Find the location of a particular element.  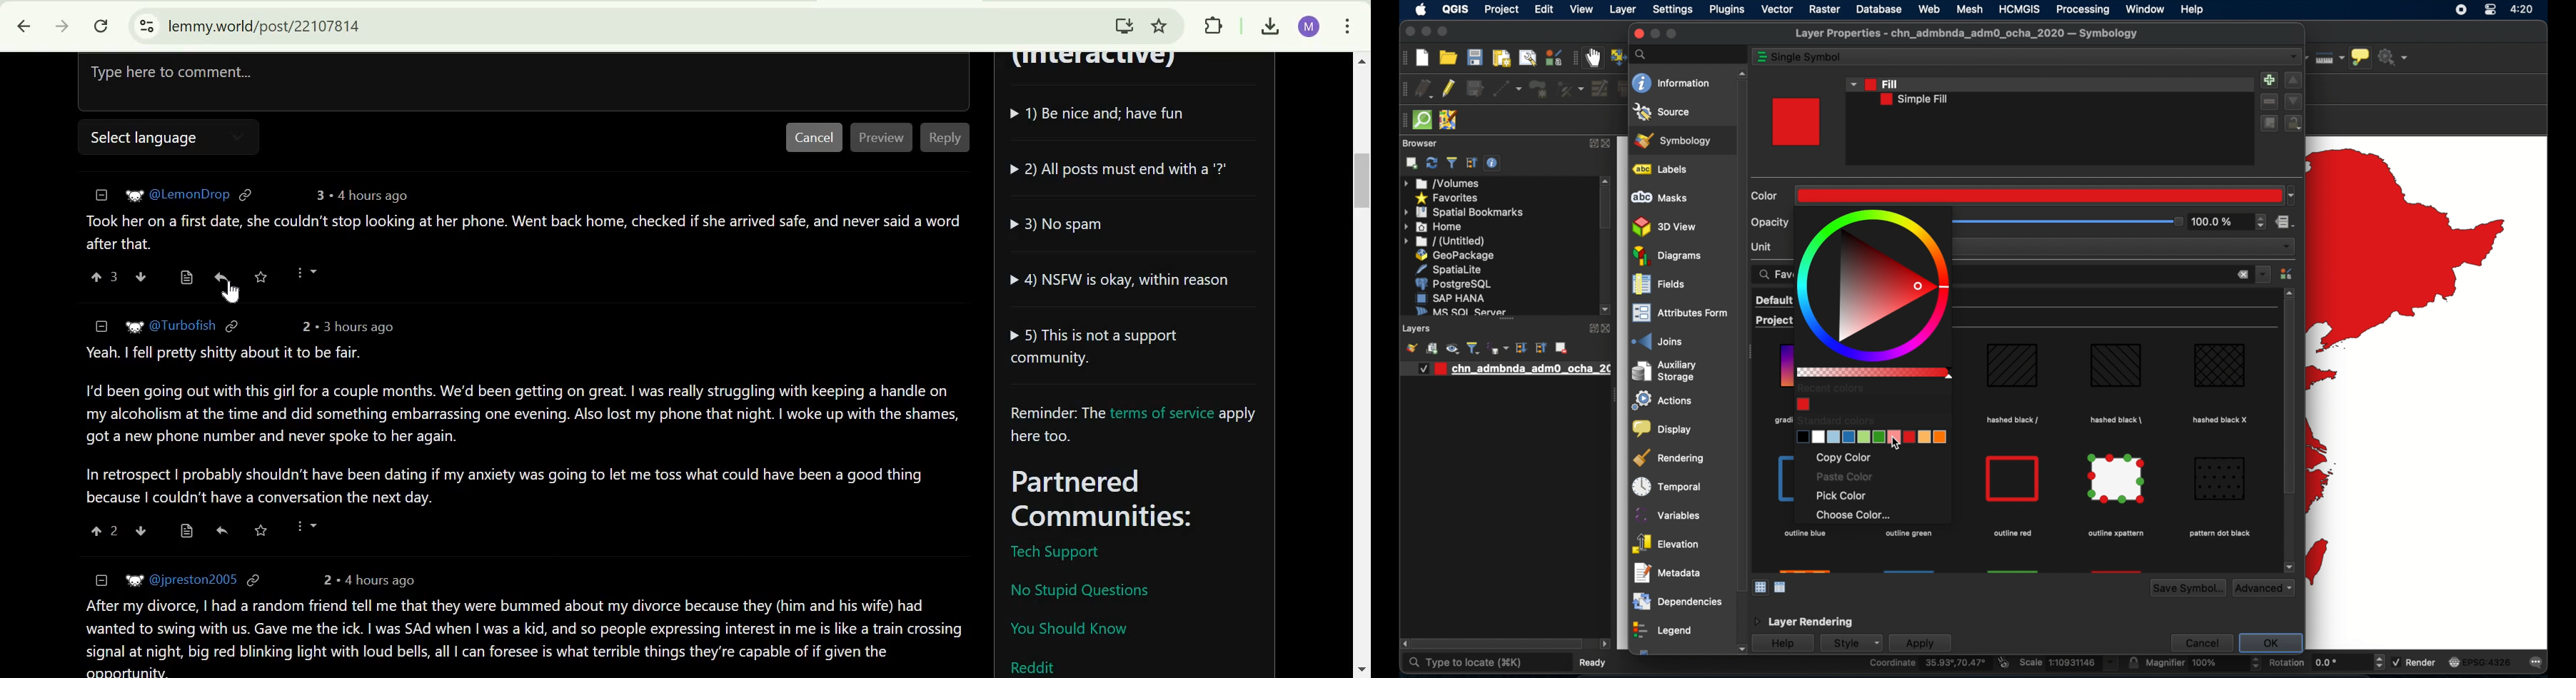

Layer Properties - chn_admbnda_admO_ocha_2020 — Symbology is located at coordinates (1969, 34).